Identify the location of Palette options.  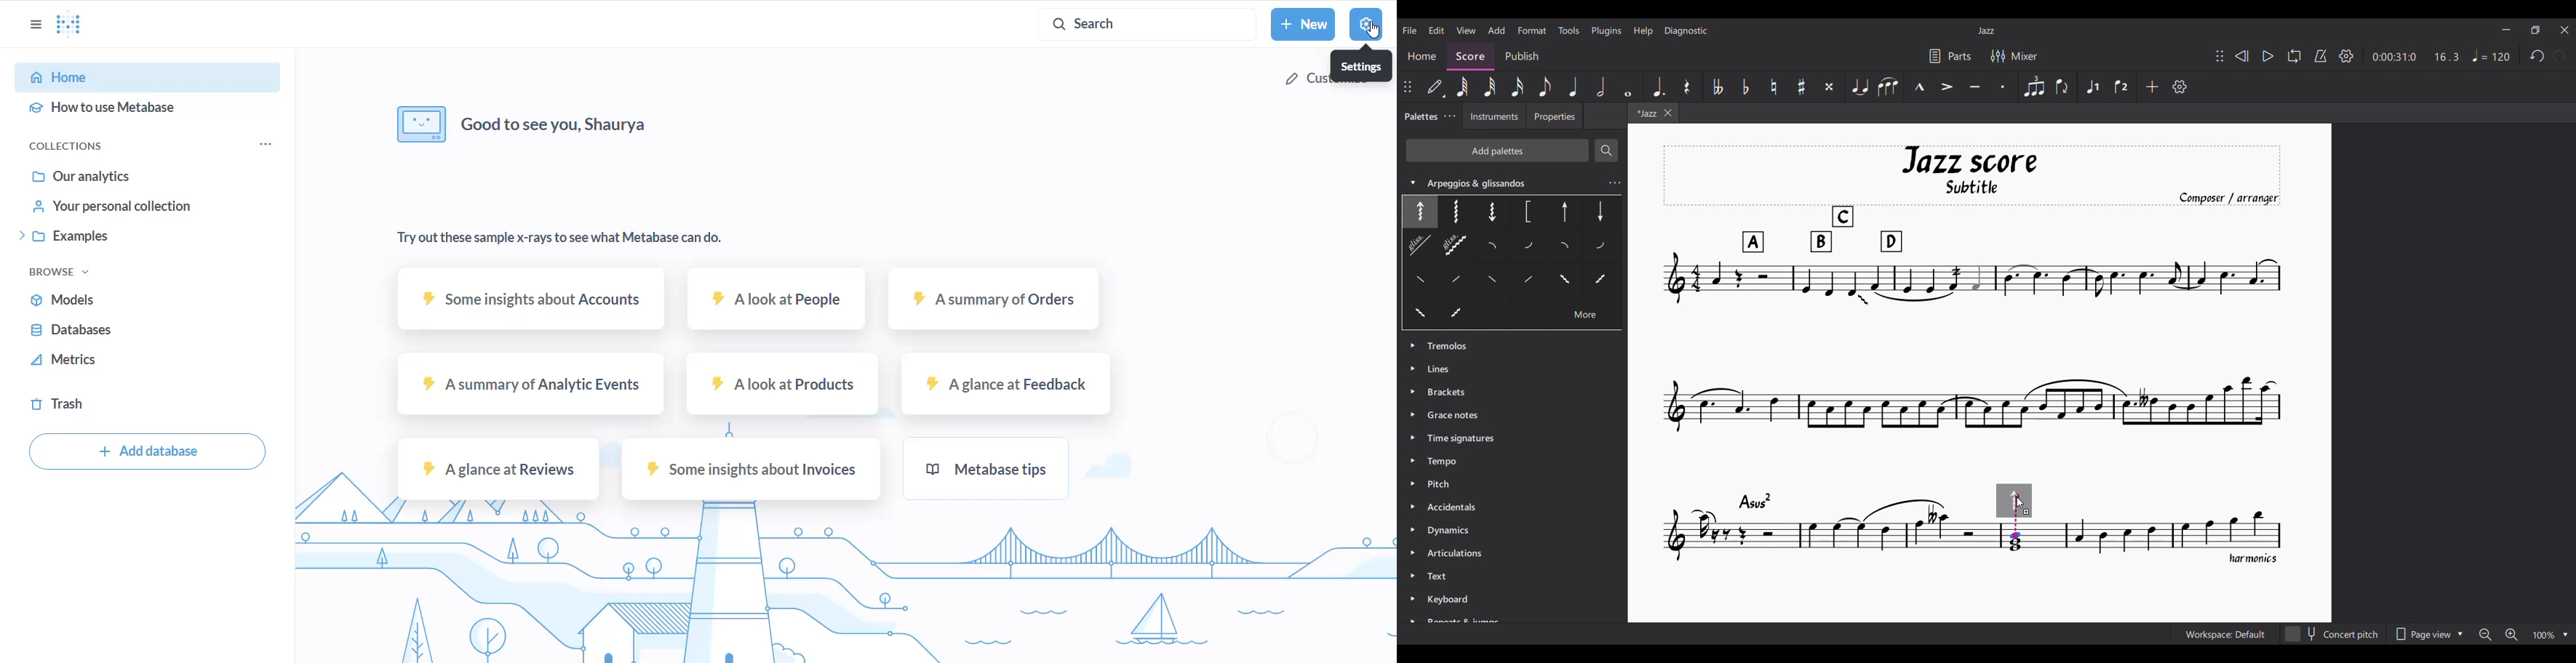
(1451, 343).